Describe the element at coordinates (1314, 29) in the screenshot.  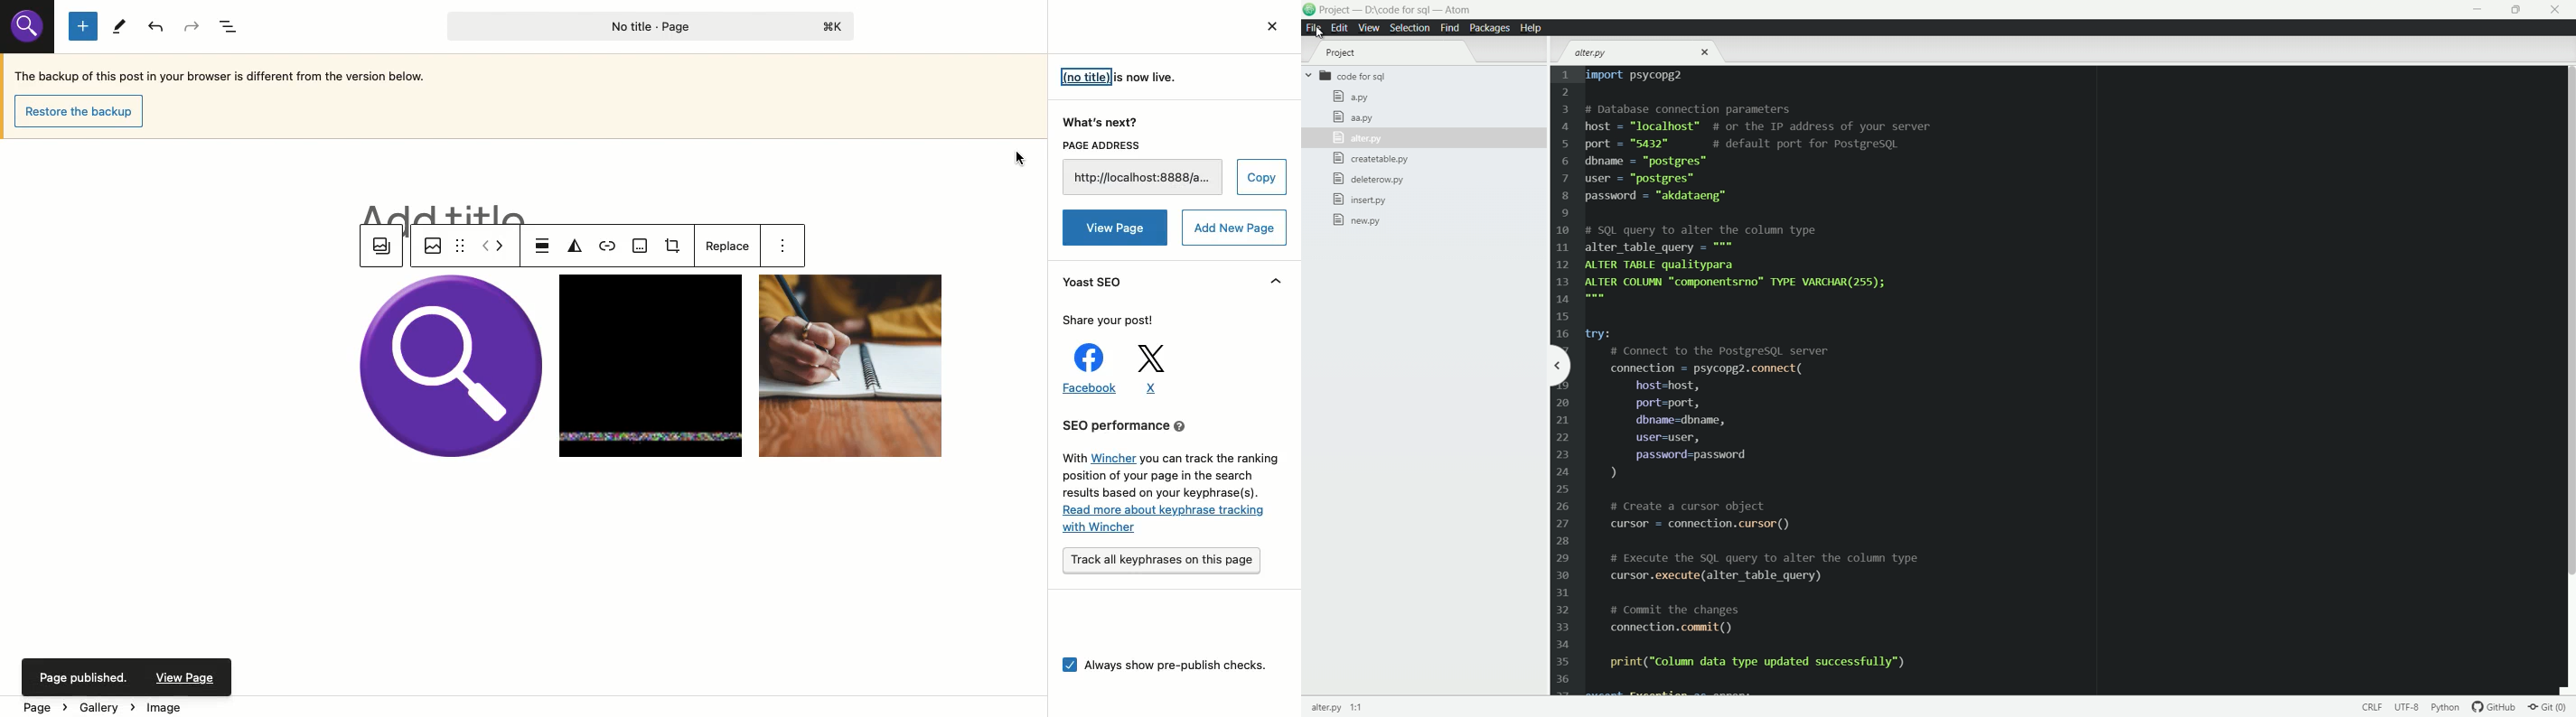
I see `file menu` at that location.